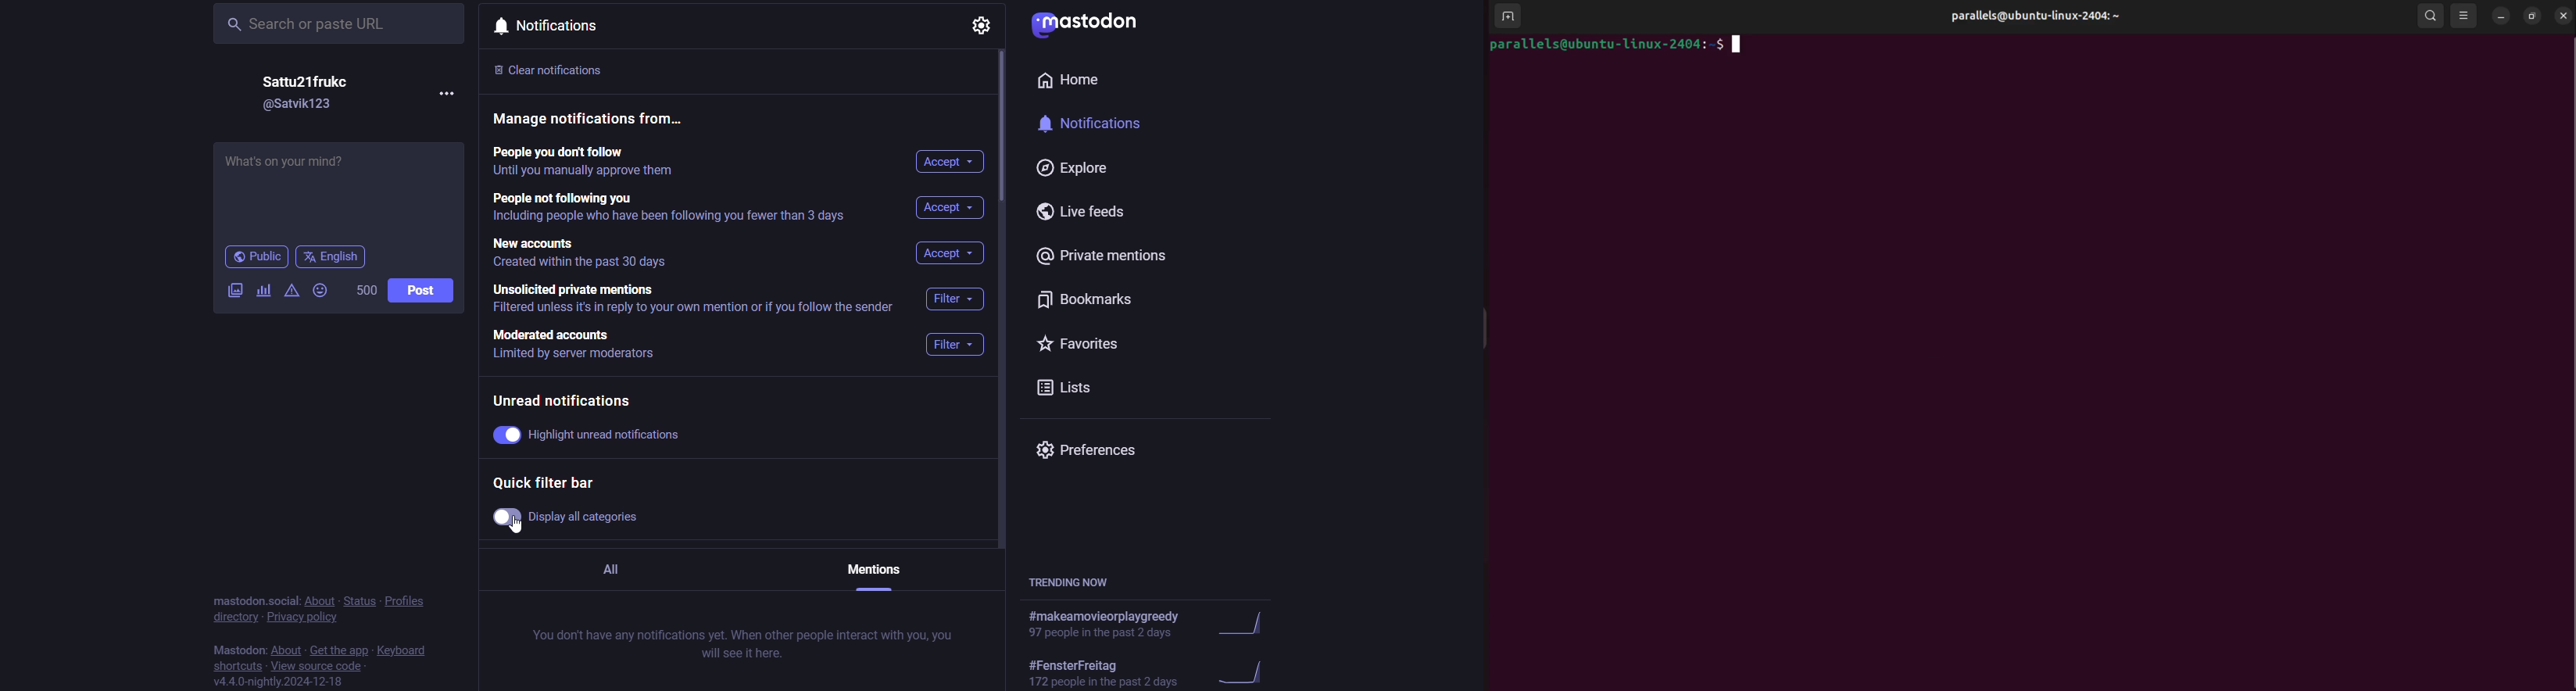  What do you see at coordinates (236, 290) in the screenshot?
I see `Attach images` at bounding box center [236, 290].